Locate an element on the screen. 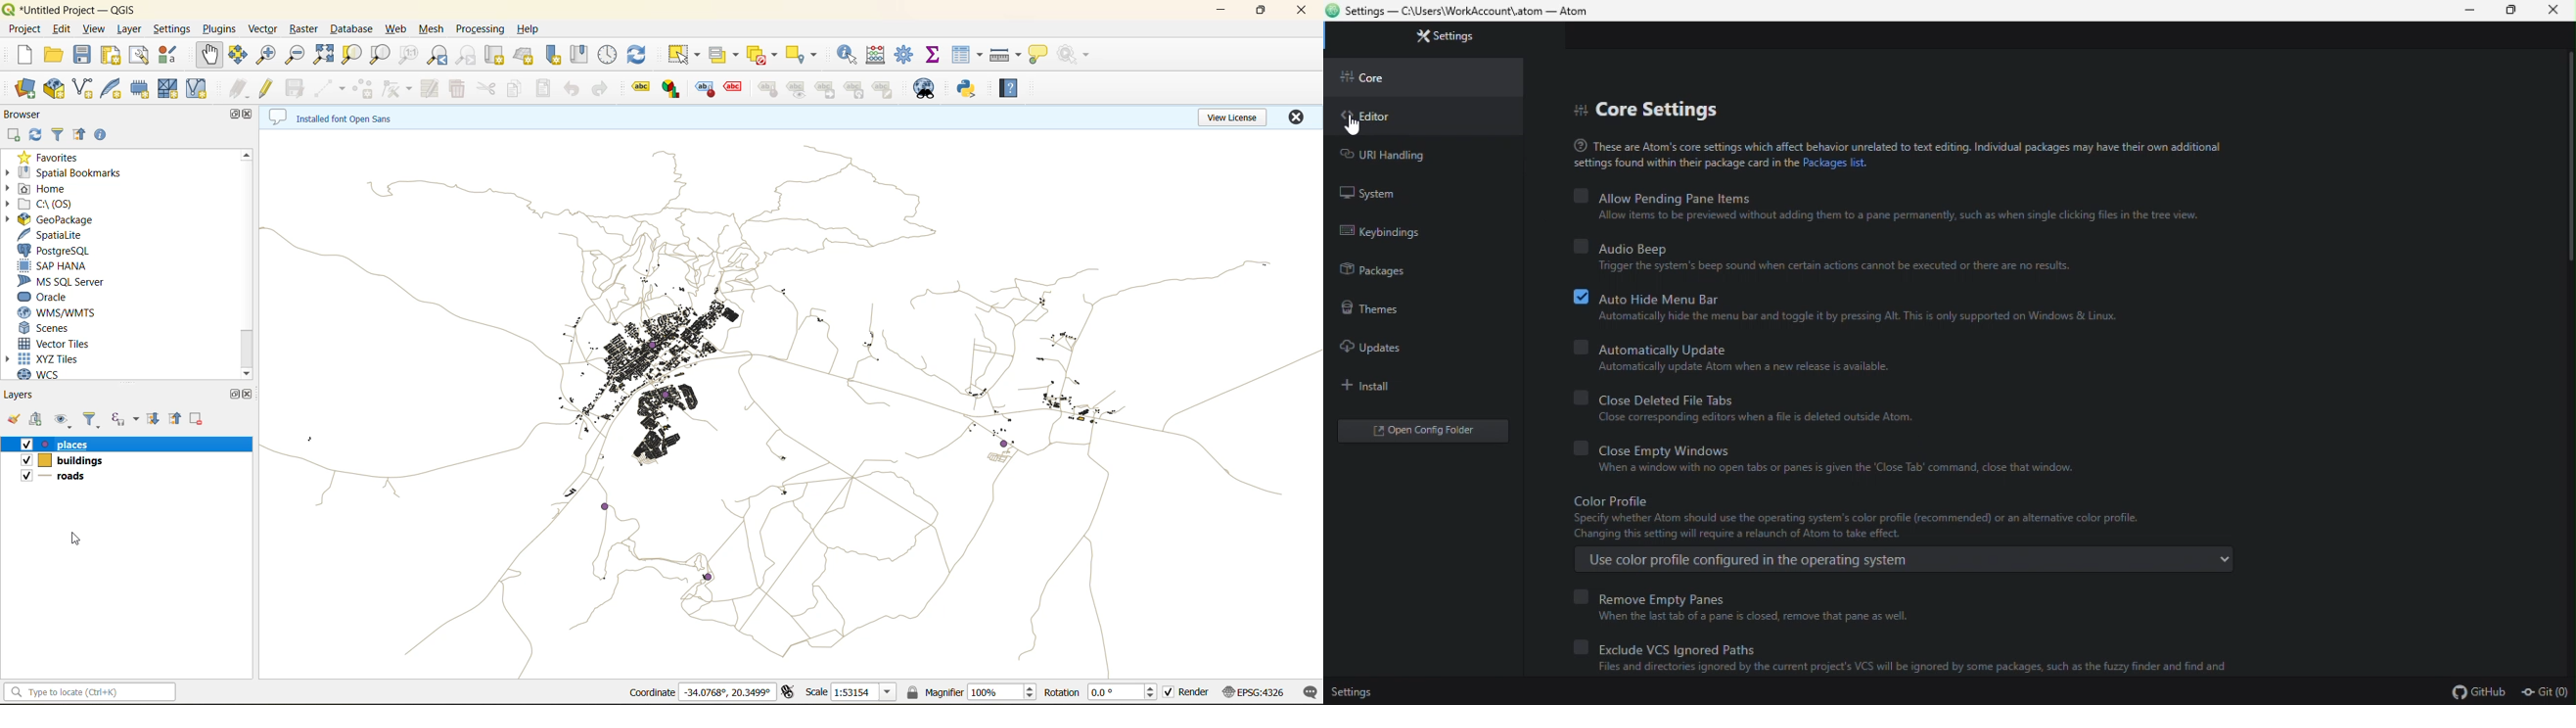 Image resolution: width=2576 pixels, height=728 pixels. Color Profile
‘Specify whether Atom should use the operating system's color profile (recommended) or an aktemative color profile.
Changing this setting will require a relaunch of Atom to take effect. is located at coordinates (1891, 518).